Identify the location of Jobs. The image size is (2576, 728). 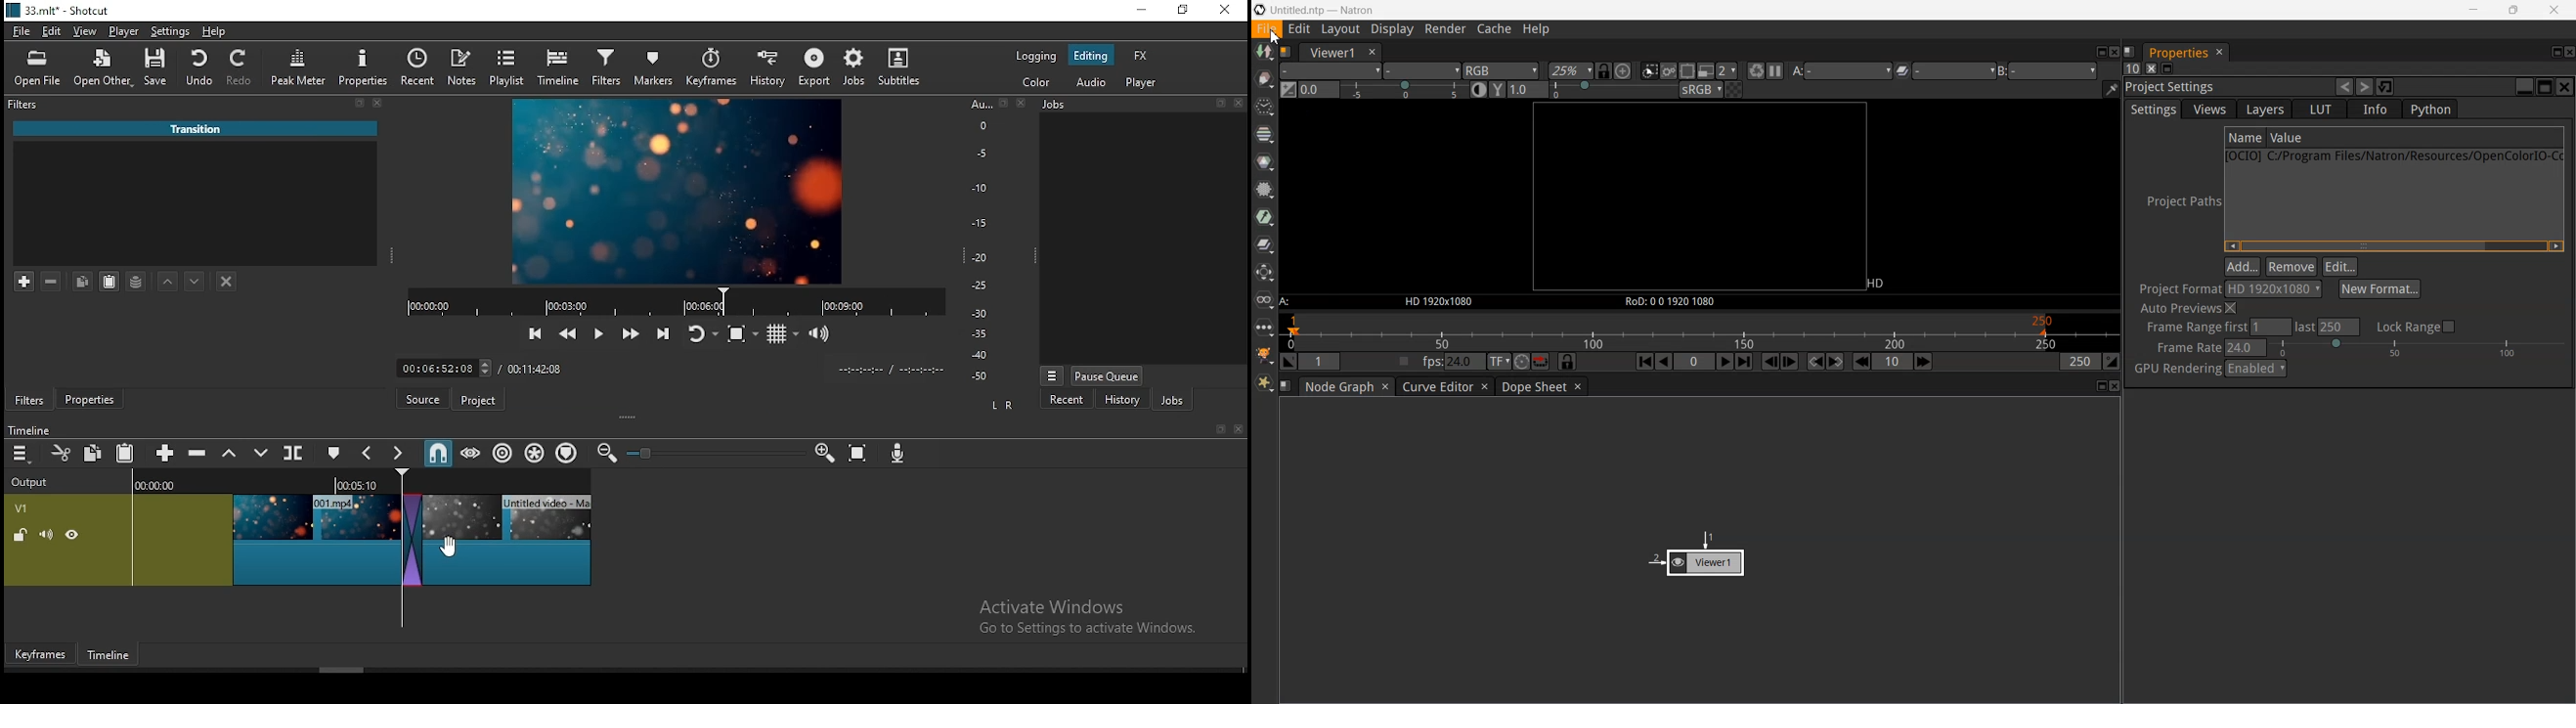
(1145, 106).